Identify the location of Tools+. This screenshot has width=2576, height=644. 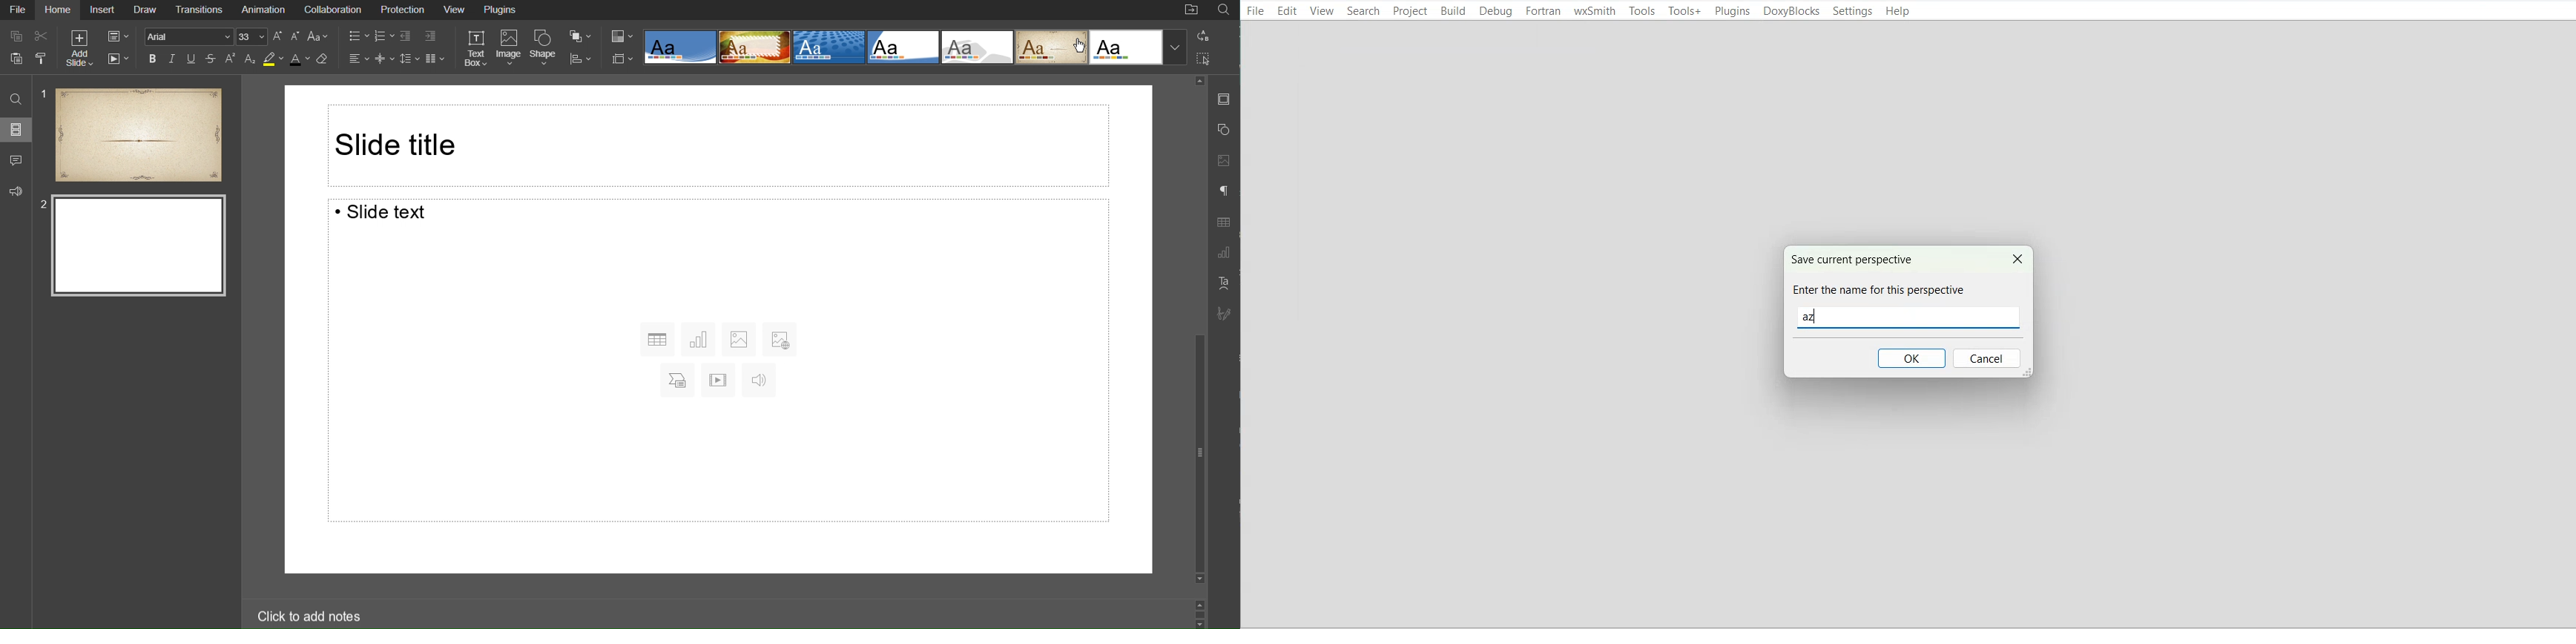
(1684, 11).